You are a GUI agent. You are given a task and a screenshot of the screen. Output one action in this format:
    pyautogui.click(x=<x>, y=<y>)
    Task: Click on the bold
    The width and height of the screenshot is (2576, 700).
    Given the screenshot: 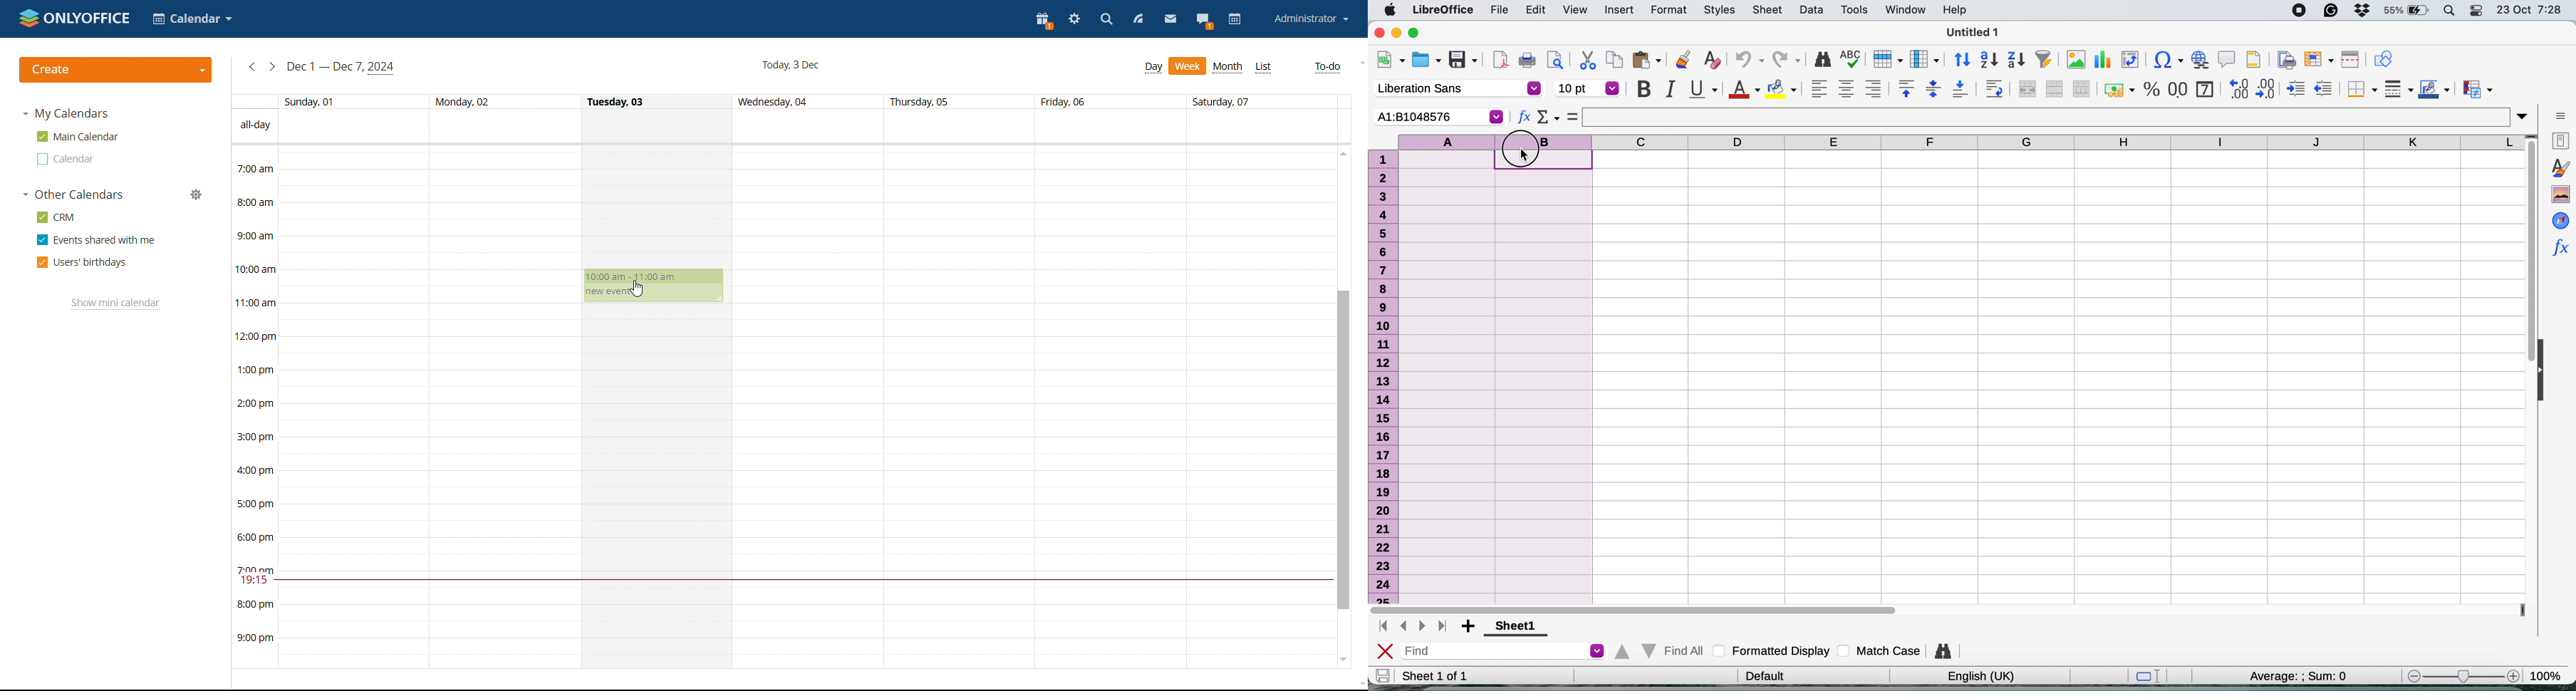 What is the action you would take?
    pyautogui.click(x=1642, y=89)
    